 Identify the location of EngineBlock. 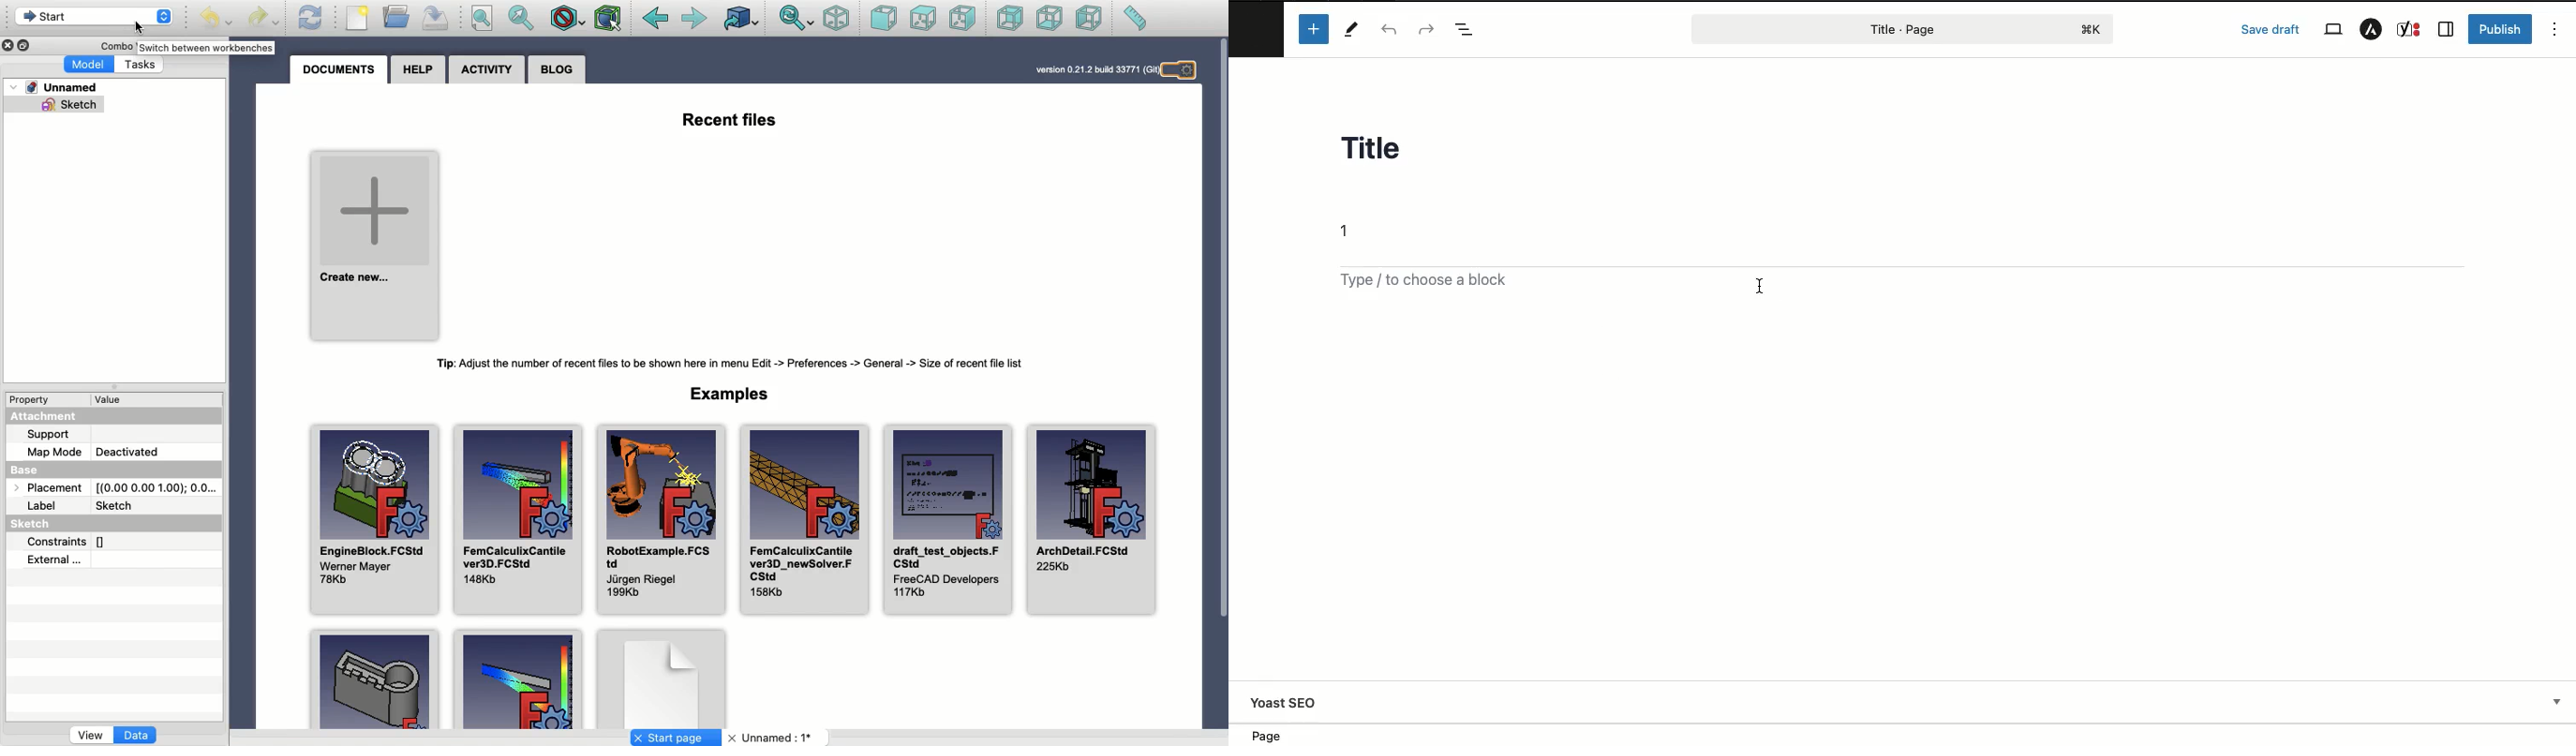
(375, 521).